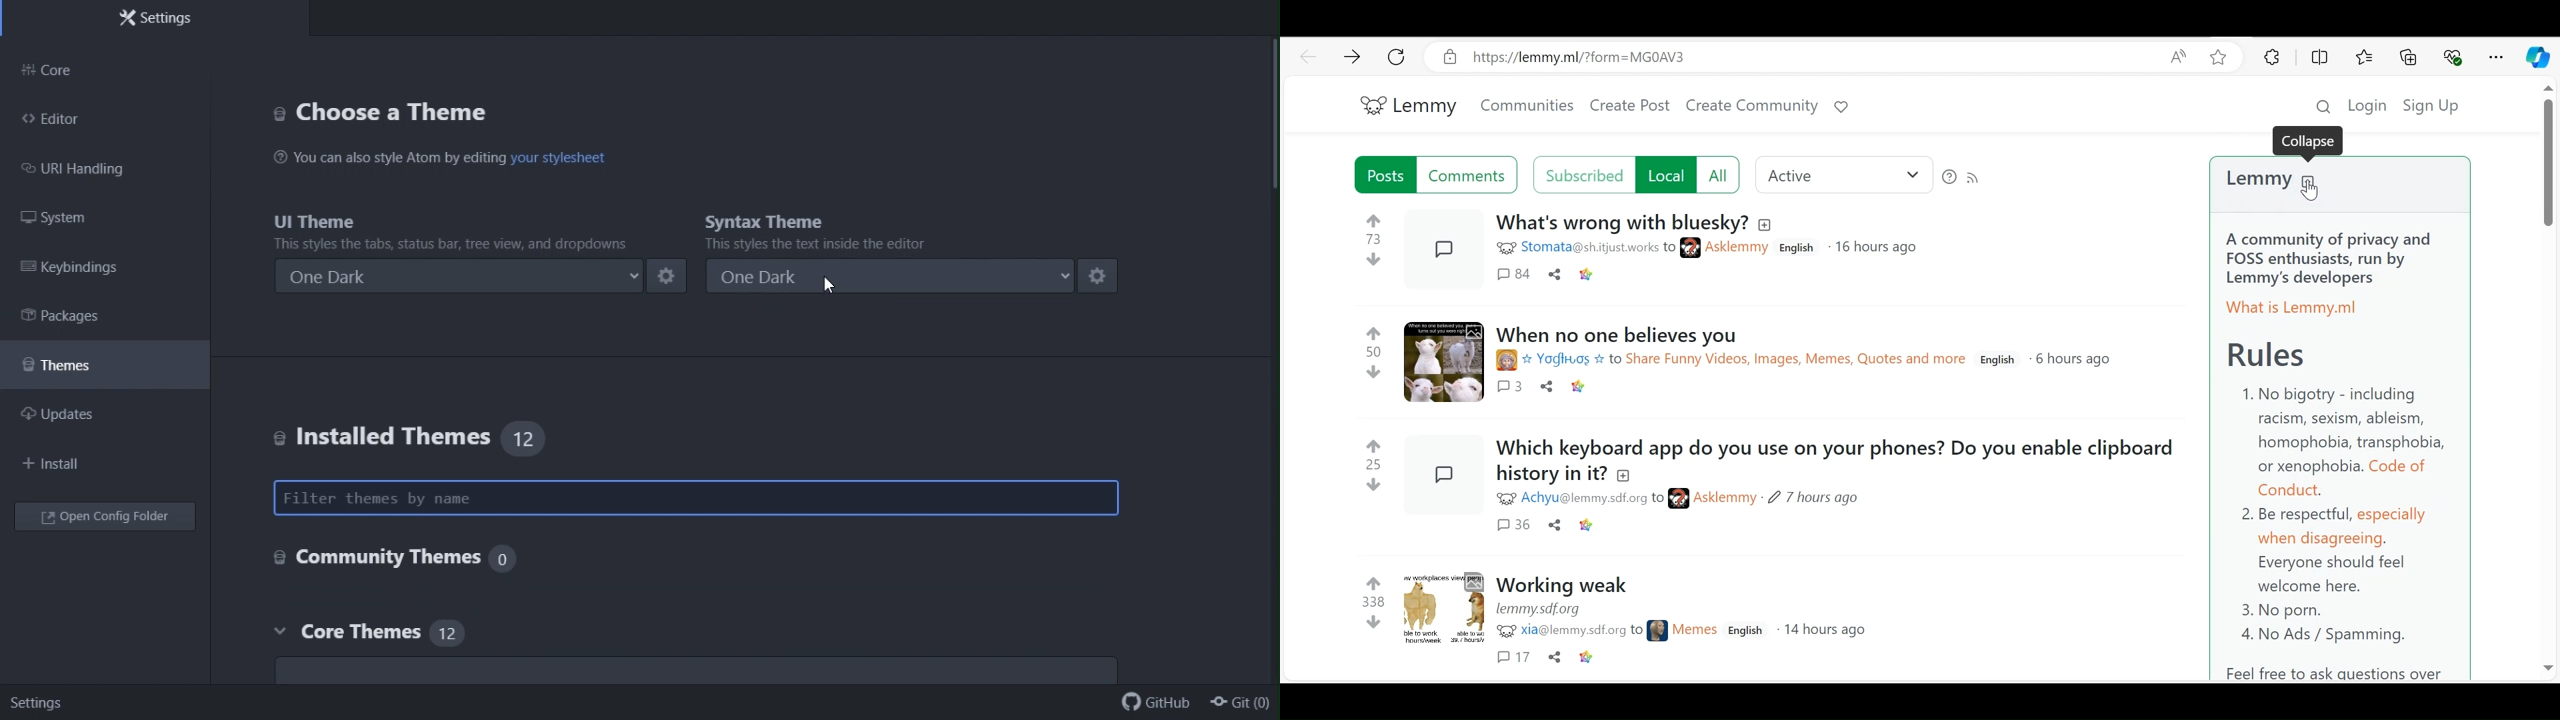  What do you see at coordinates (668, 277) in the screenshot?
I see `settings` at bounding box center [668, 277].